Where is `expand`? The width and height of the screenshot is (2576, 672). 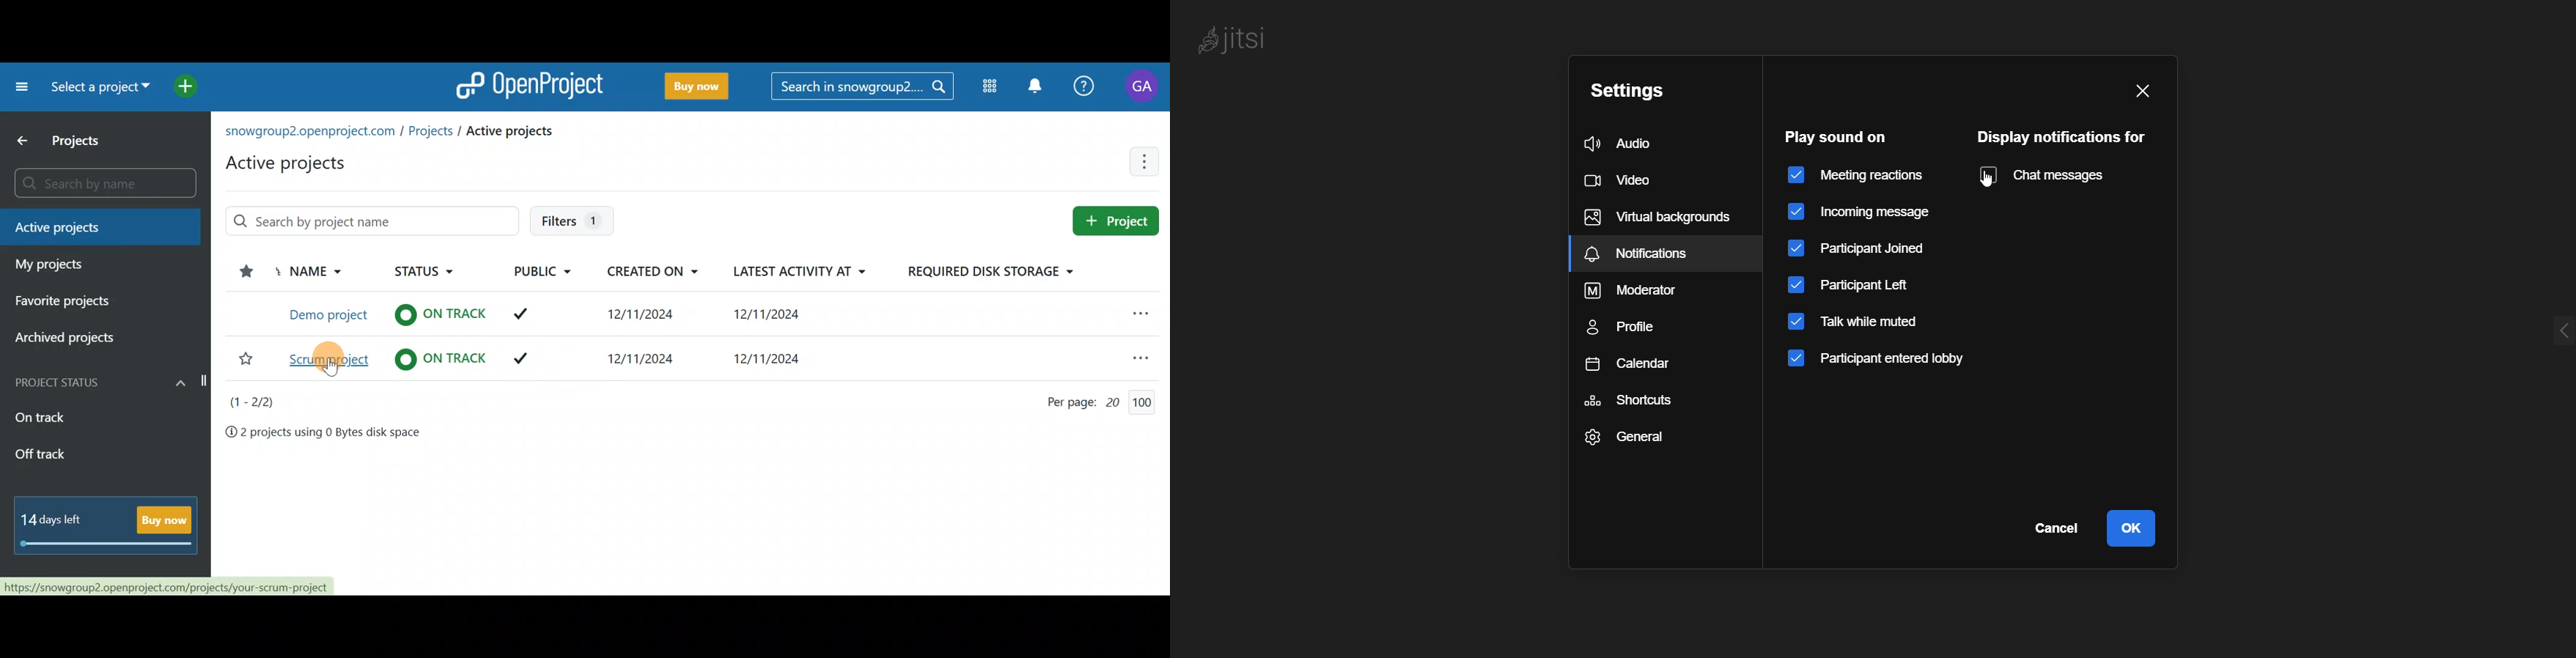 expand is located at coordinates (2534, 331).